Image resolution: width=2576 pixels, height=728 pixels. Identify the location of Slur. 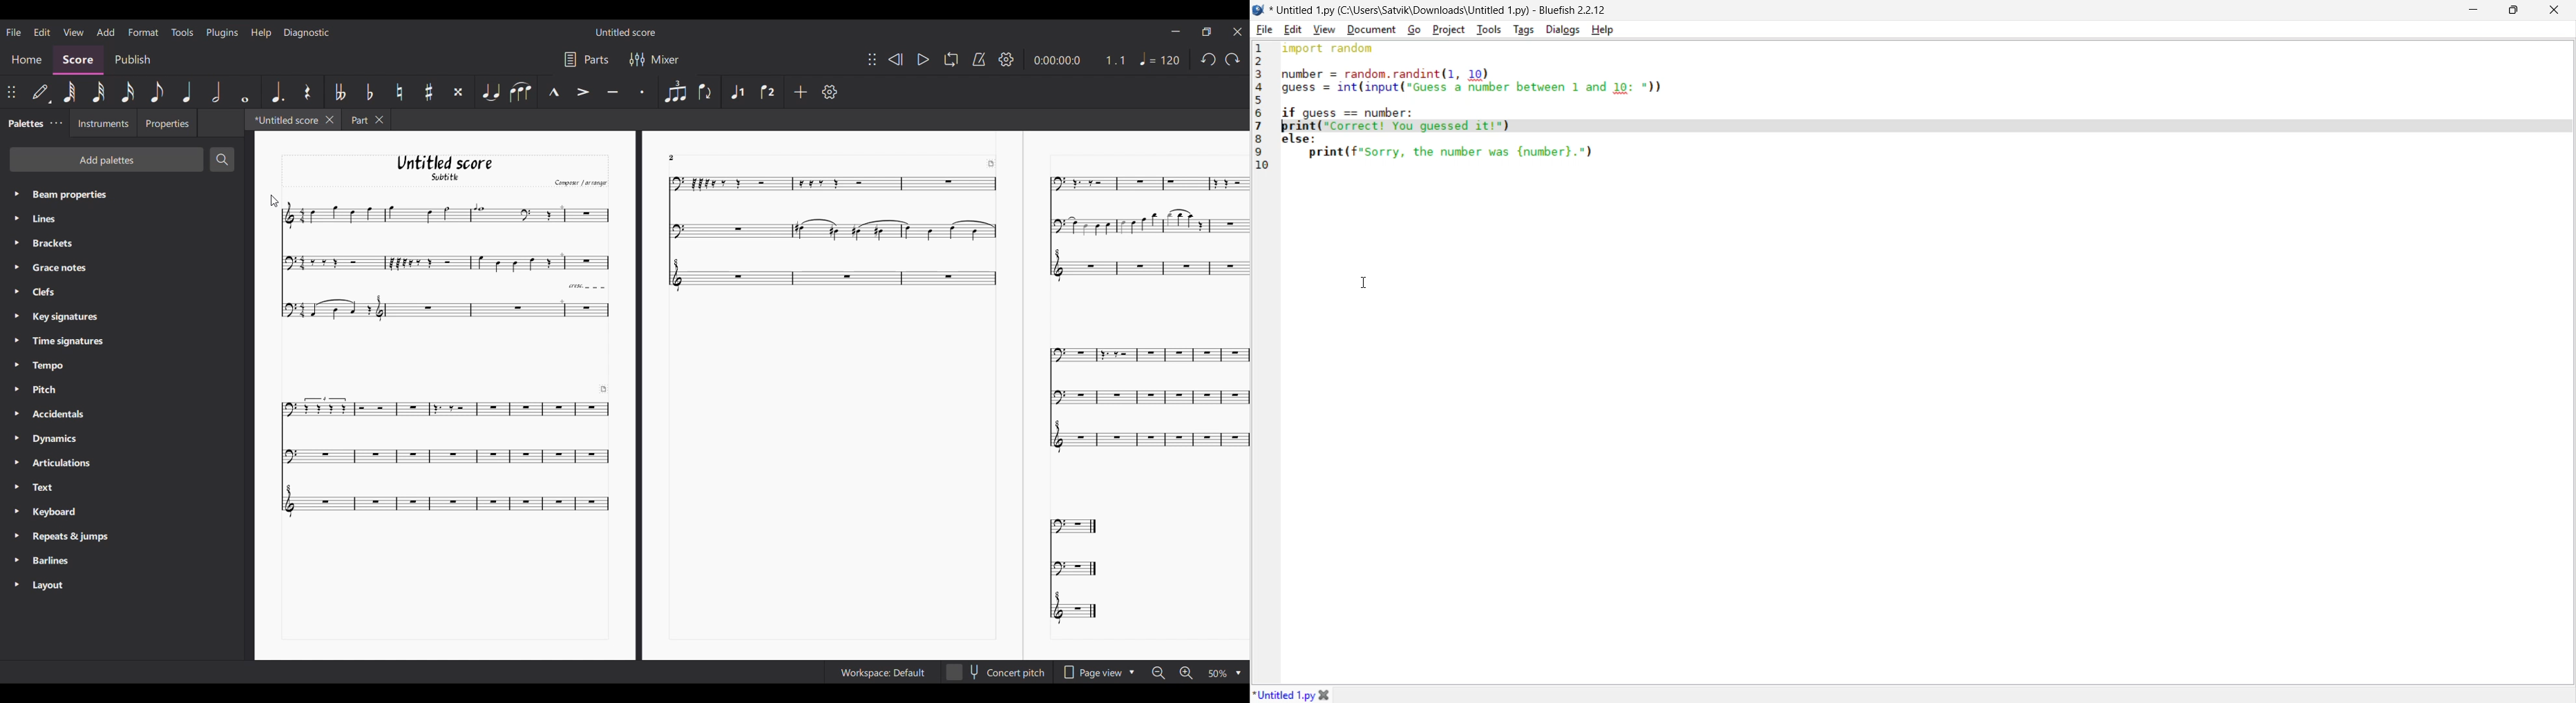
(521, 92).